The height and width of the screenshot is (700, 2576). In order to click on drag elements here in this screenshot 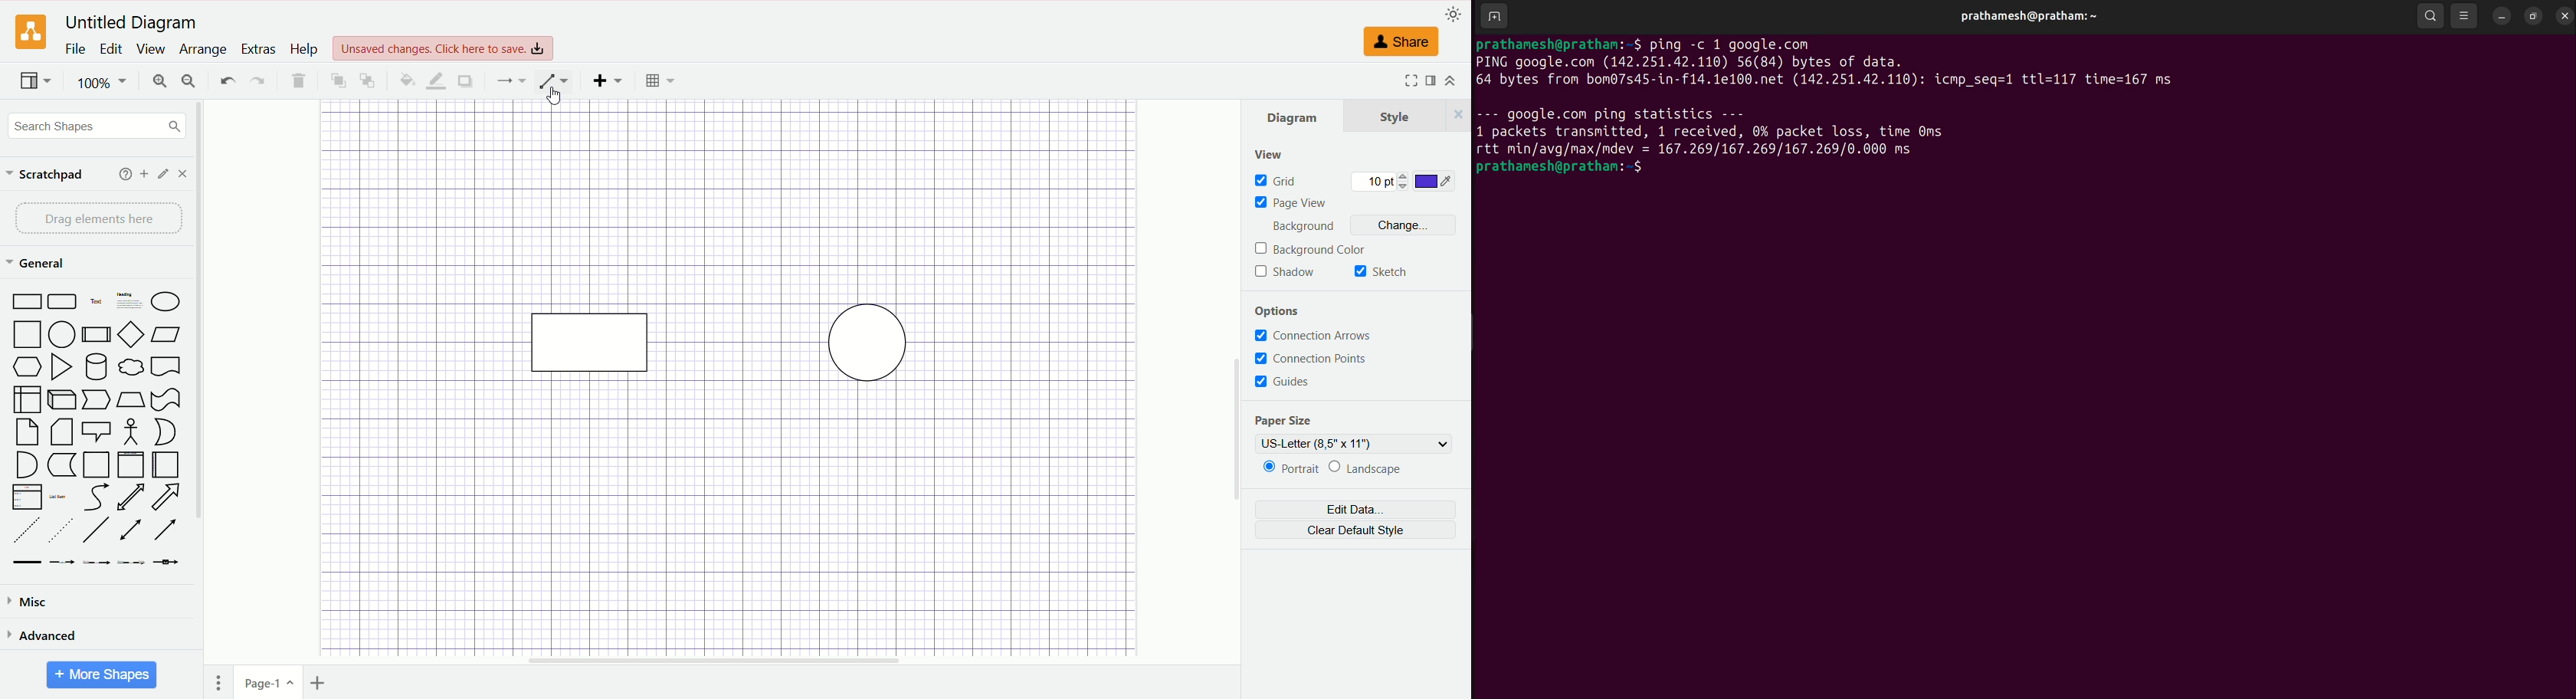, I will do `click(98, 218)`.